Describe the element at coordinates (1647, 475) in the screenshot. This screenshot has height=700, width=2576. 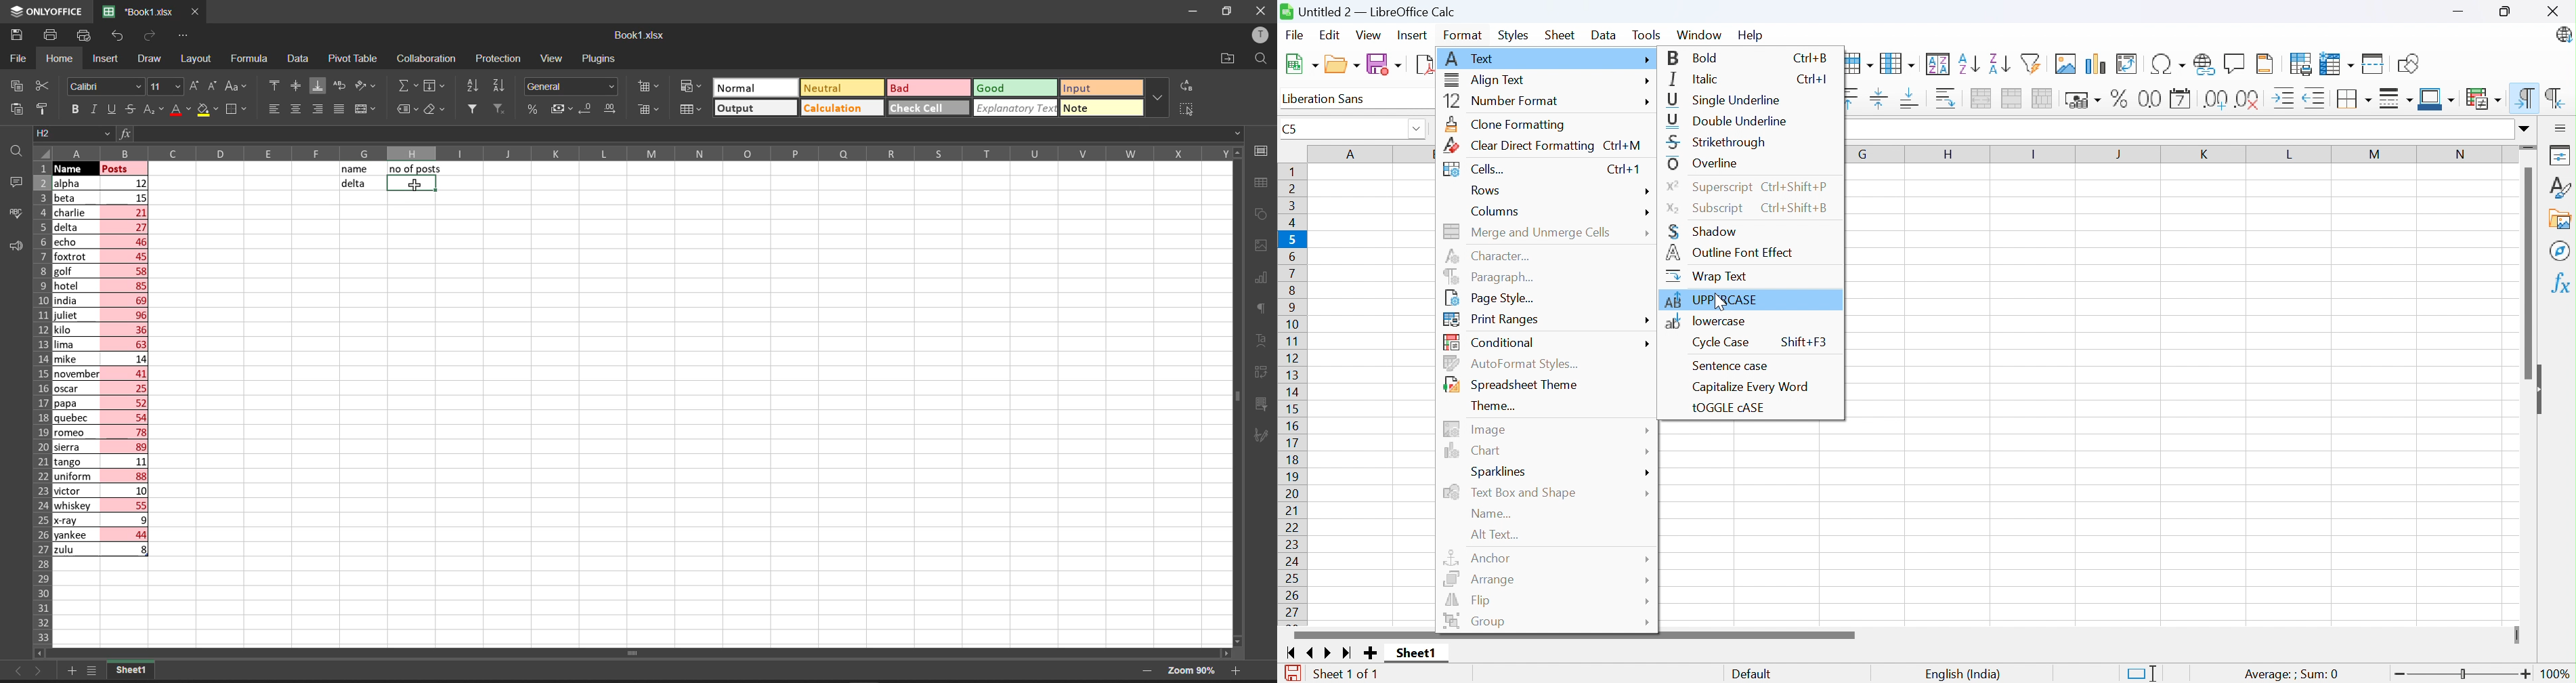
I see `` at that location.